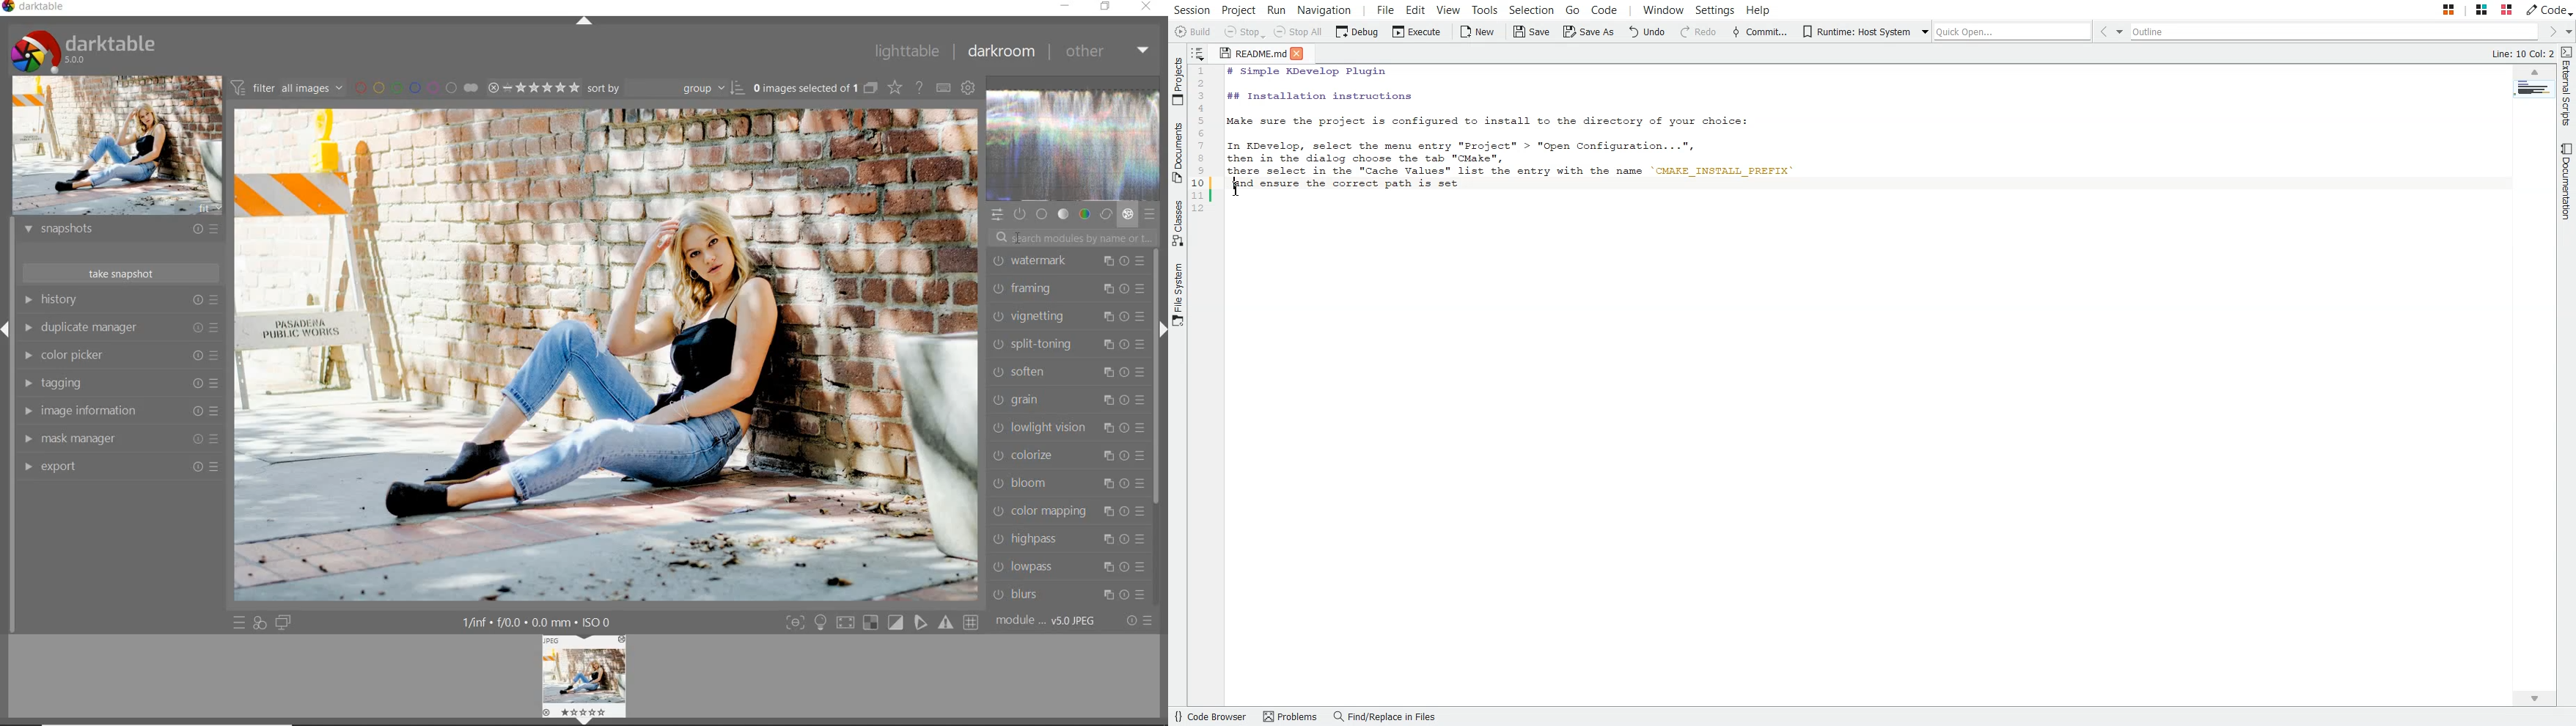 This screenshot has height=728, width=2576. What do you see at coordinates (1076, 236) in the screenshot?
I see `search modules by name` at bounding box center [1076, 236].